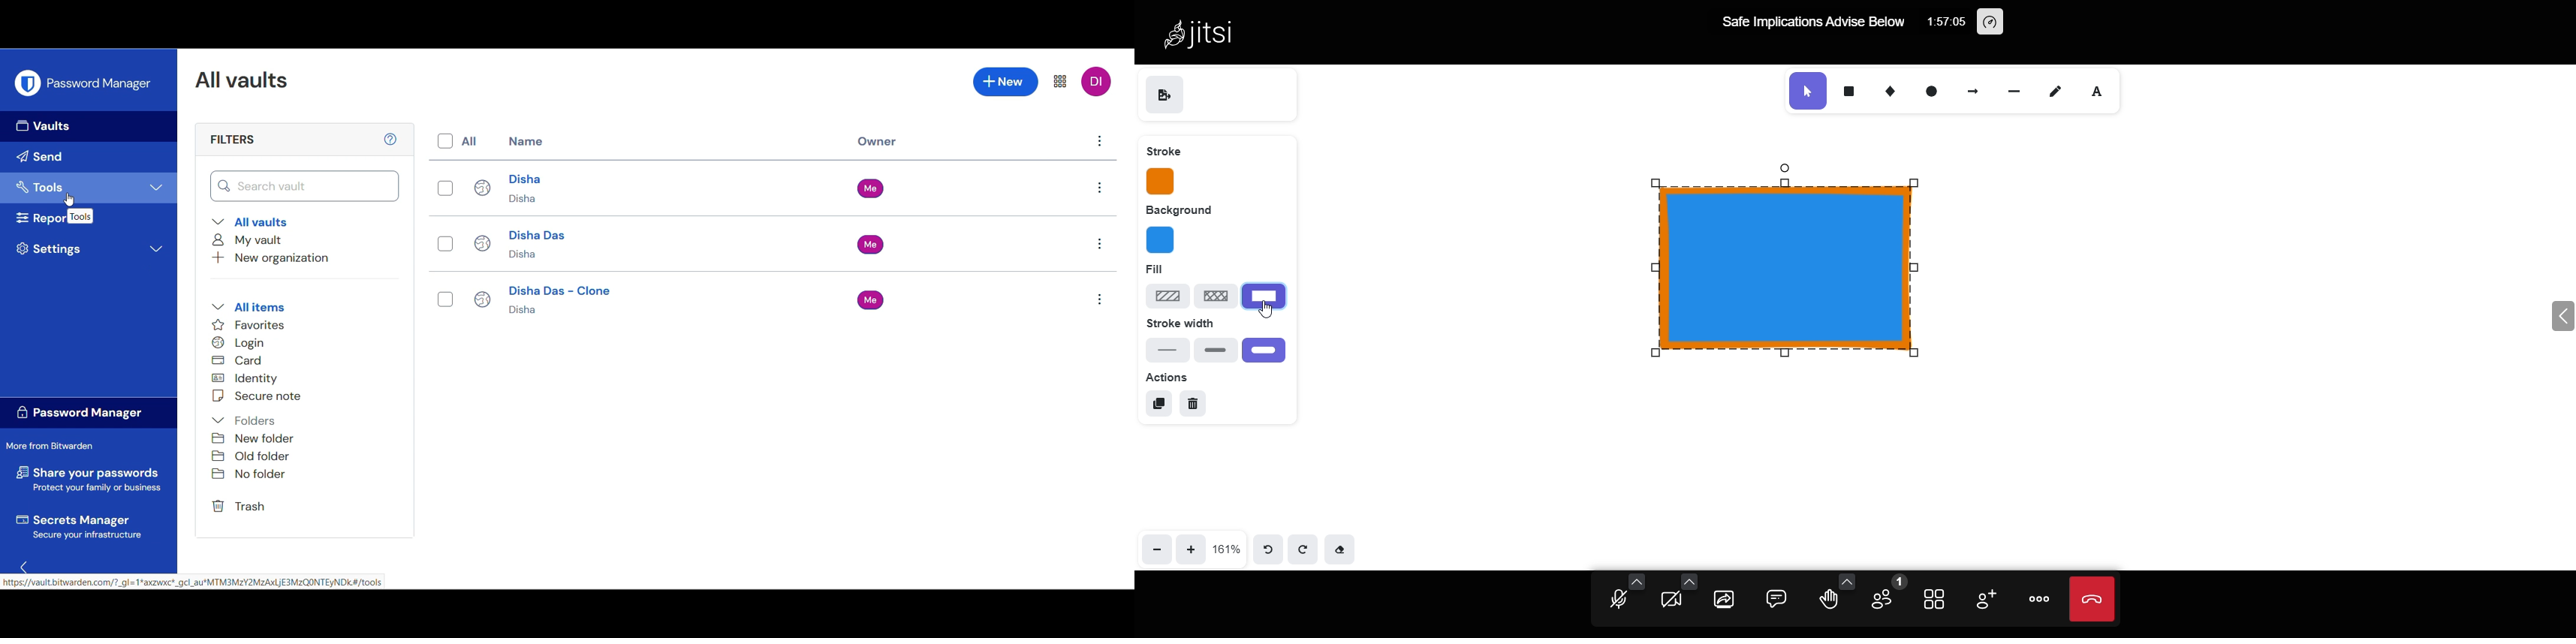  I want to click on Jitsi, so click(1216, 32).